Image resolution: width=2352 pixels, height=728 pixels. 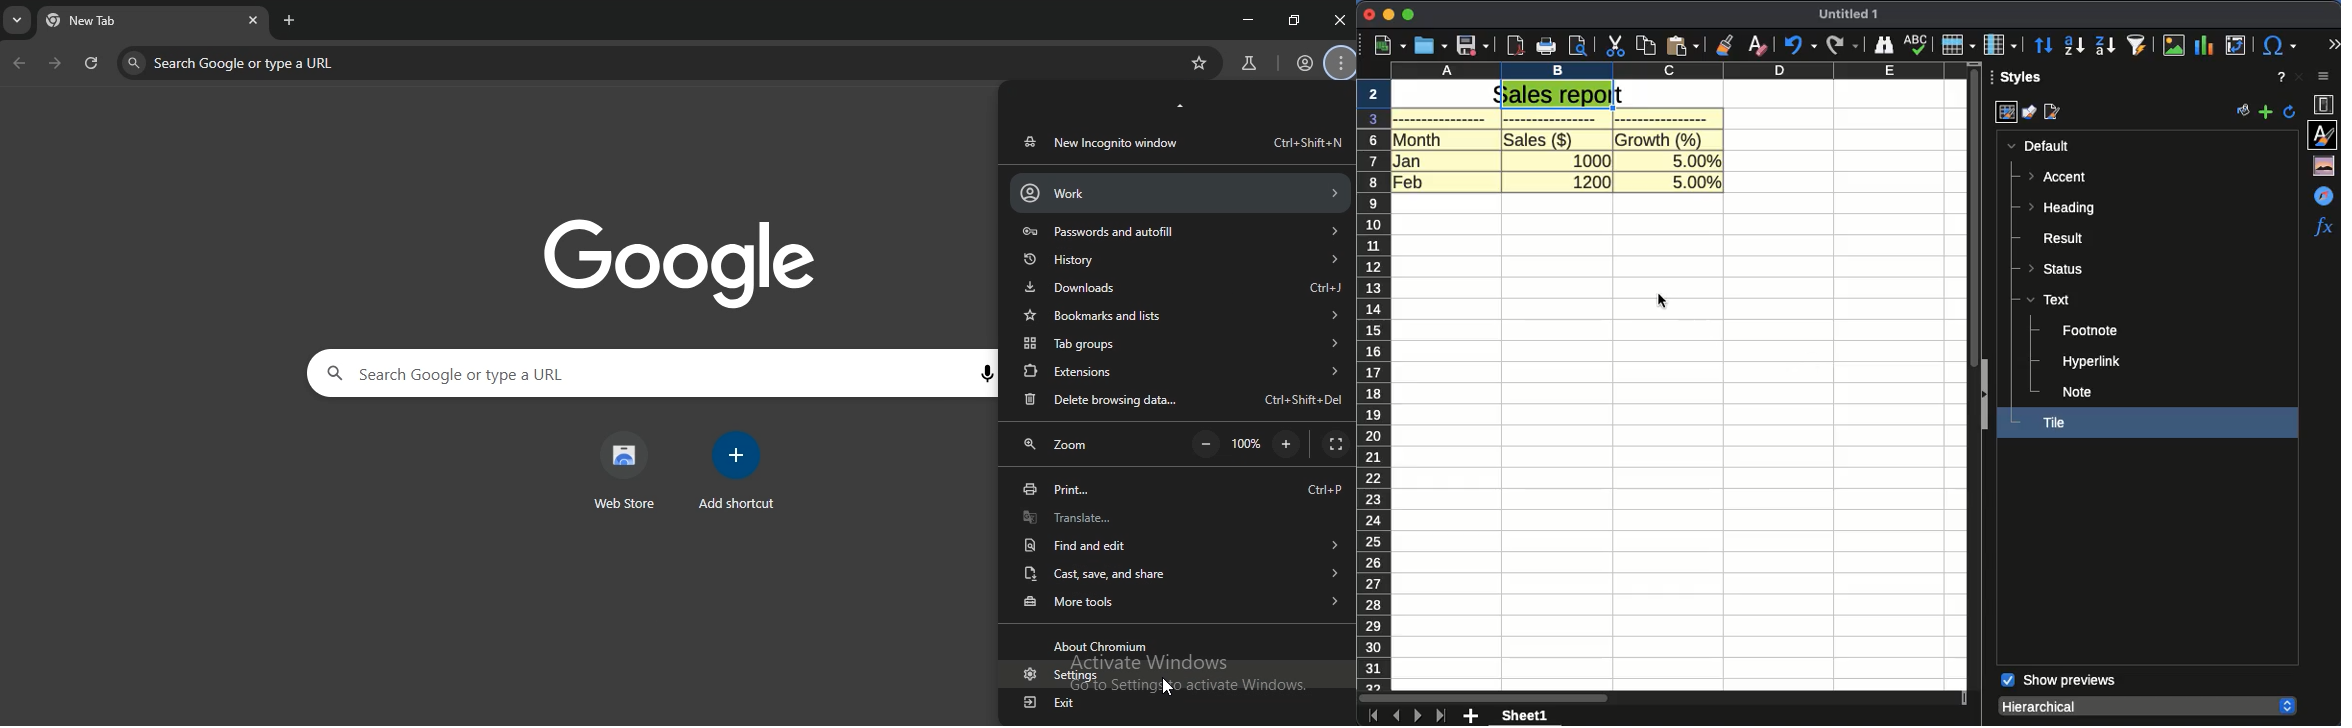 I want to click on refresh, so click(x=92, y=65).